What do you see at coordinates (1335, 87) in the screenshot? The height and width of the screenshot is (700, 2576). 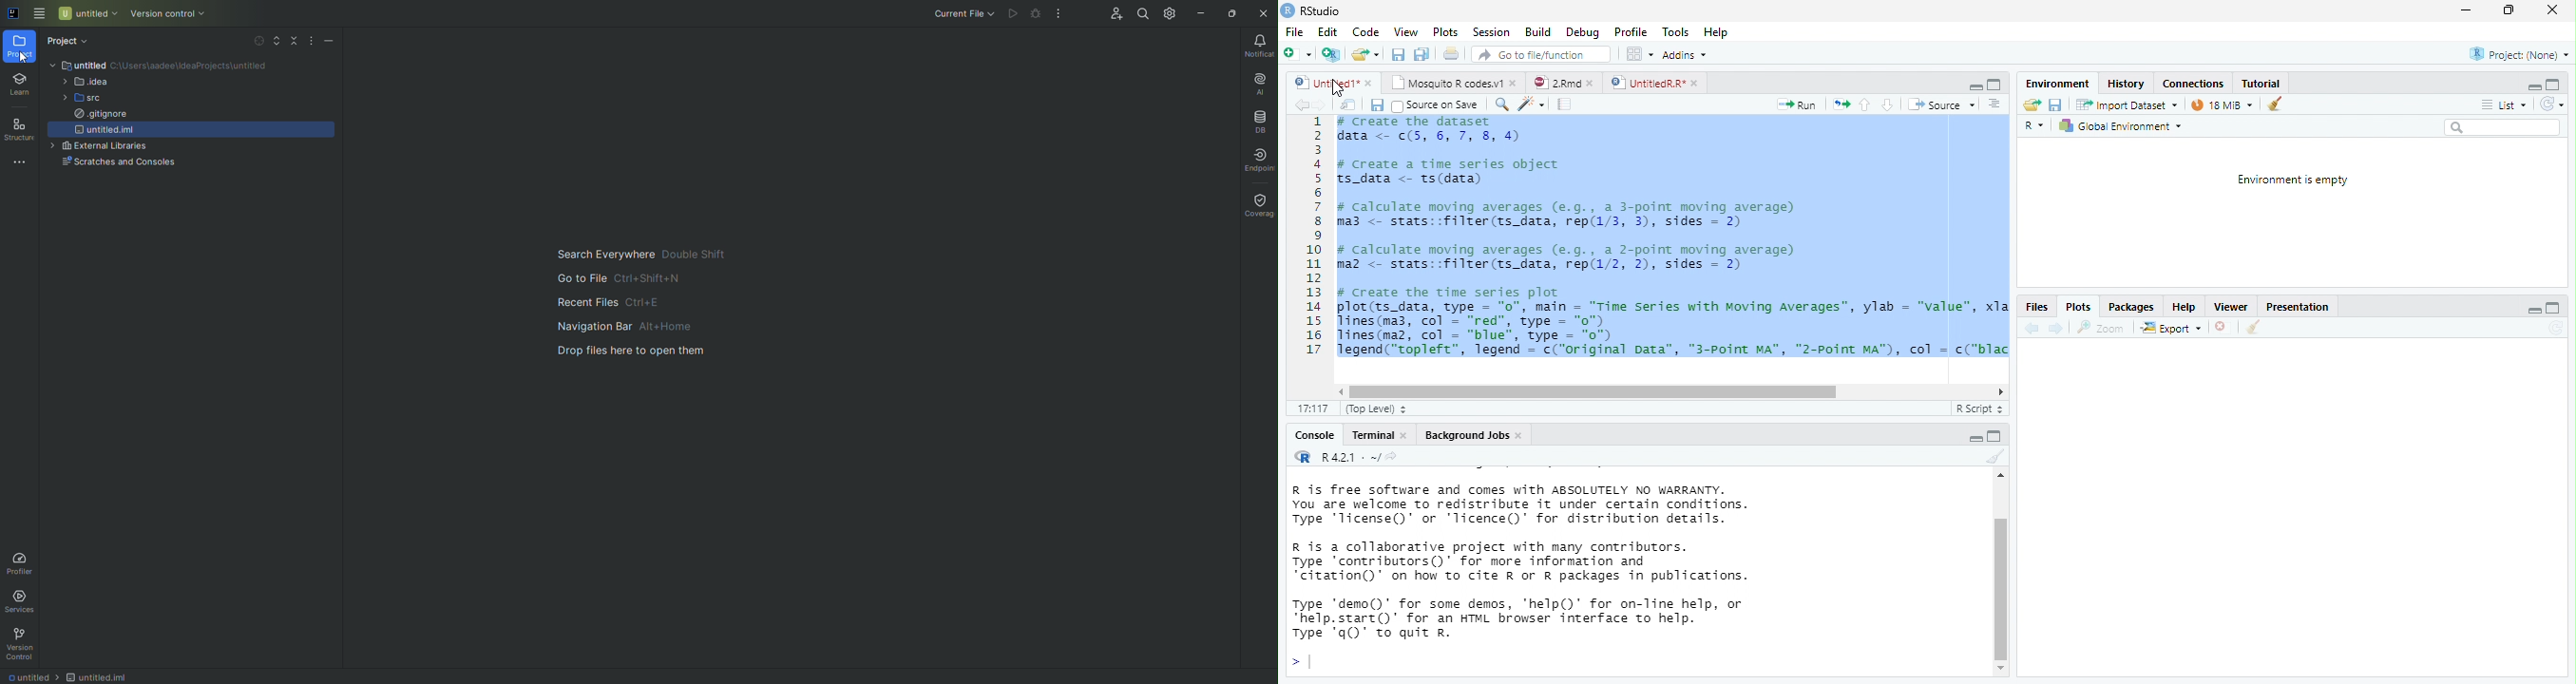 I see `cursor` at bounding box center [1335, 87].